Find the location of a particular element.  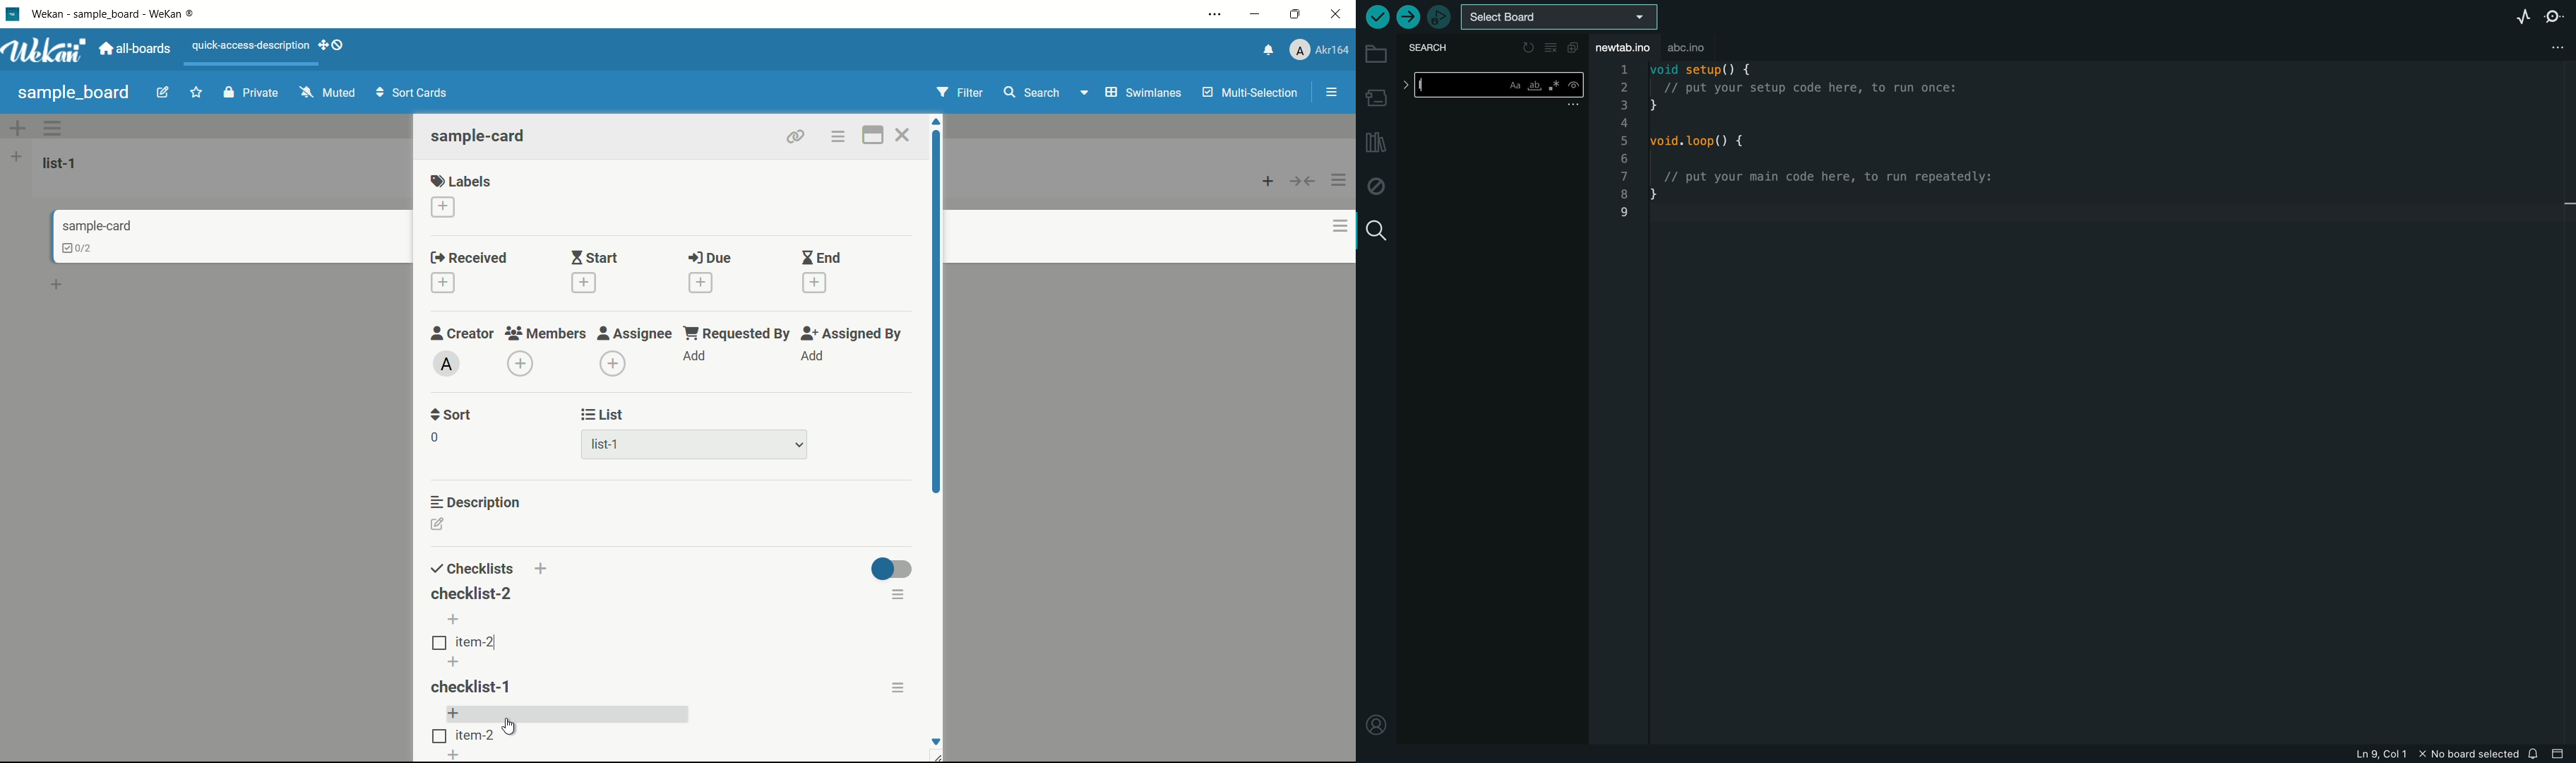

add is located at coordinates (453, 619).